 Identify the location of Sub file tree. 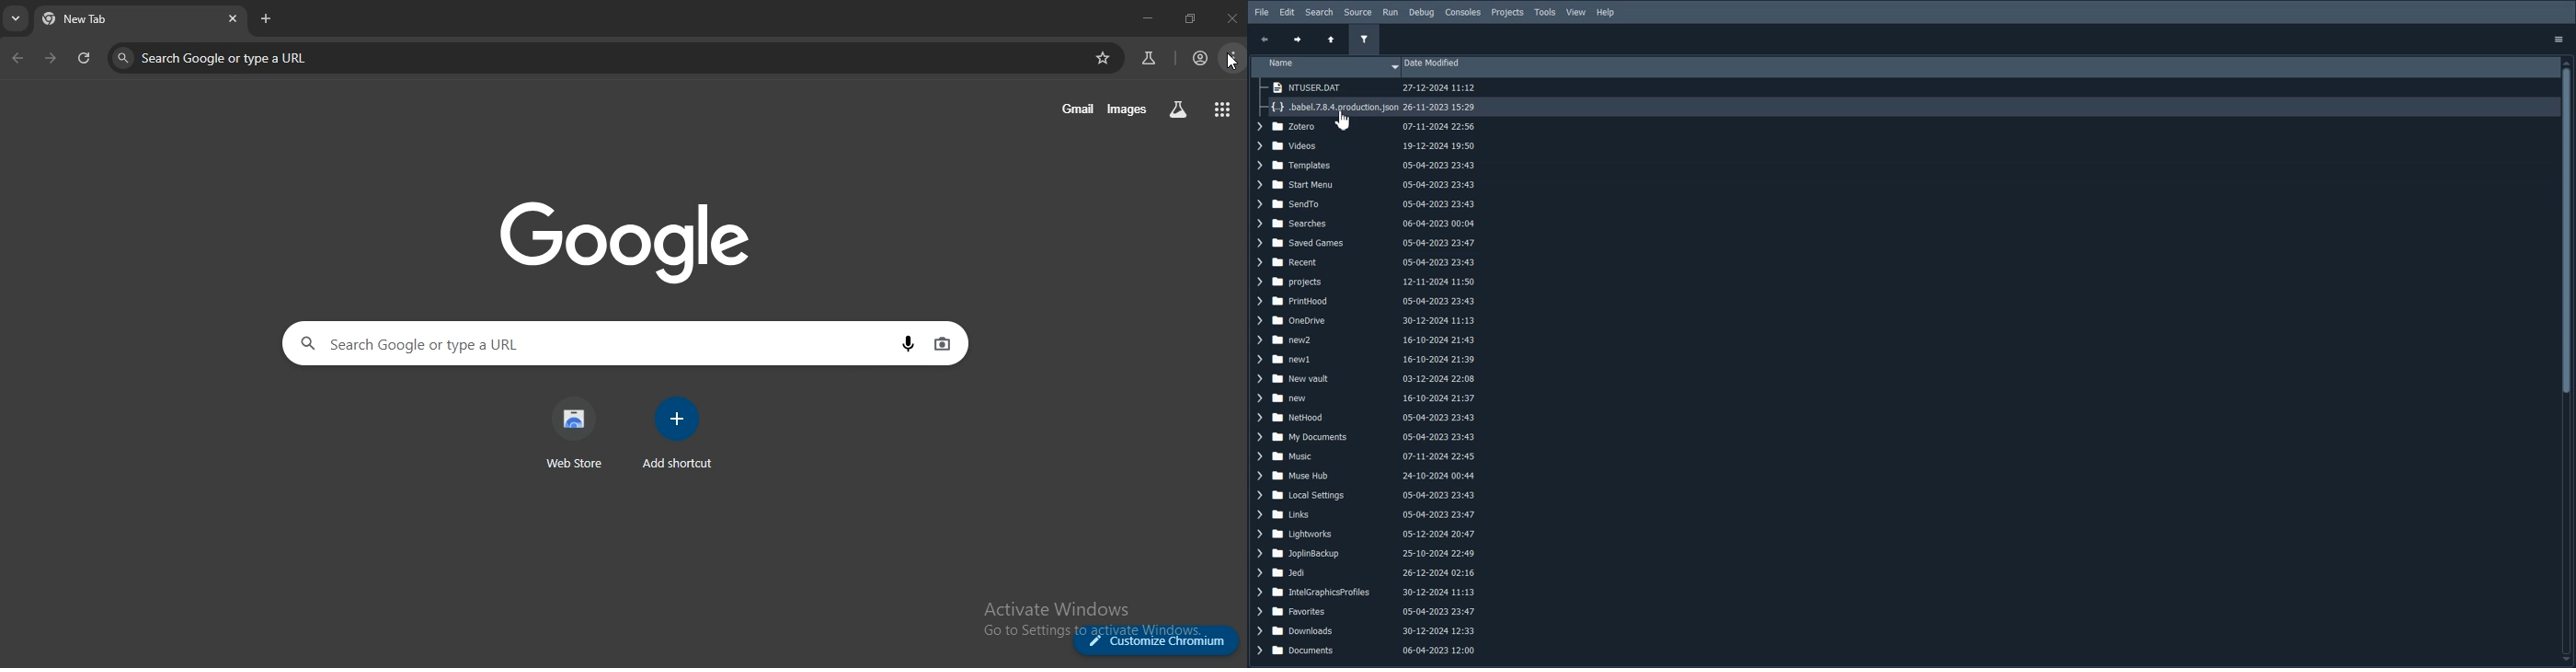
(1369, 98).